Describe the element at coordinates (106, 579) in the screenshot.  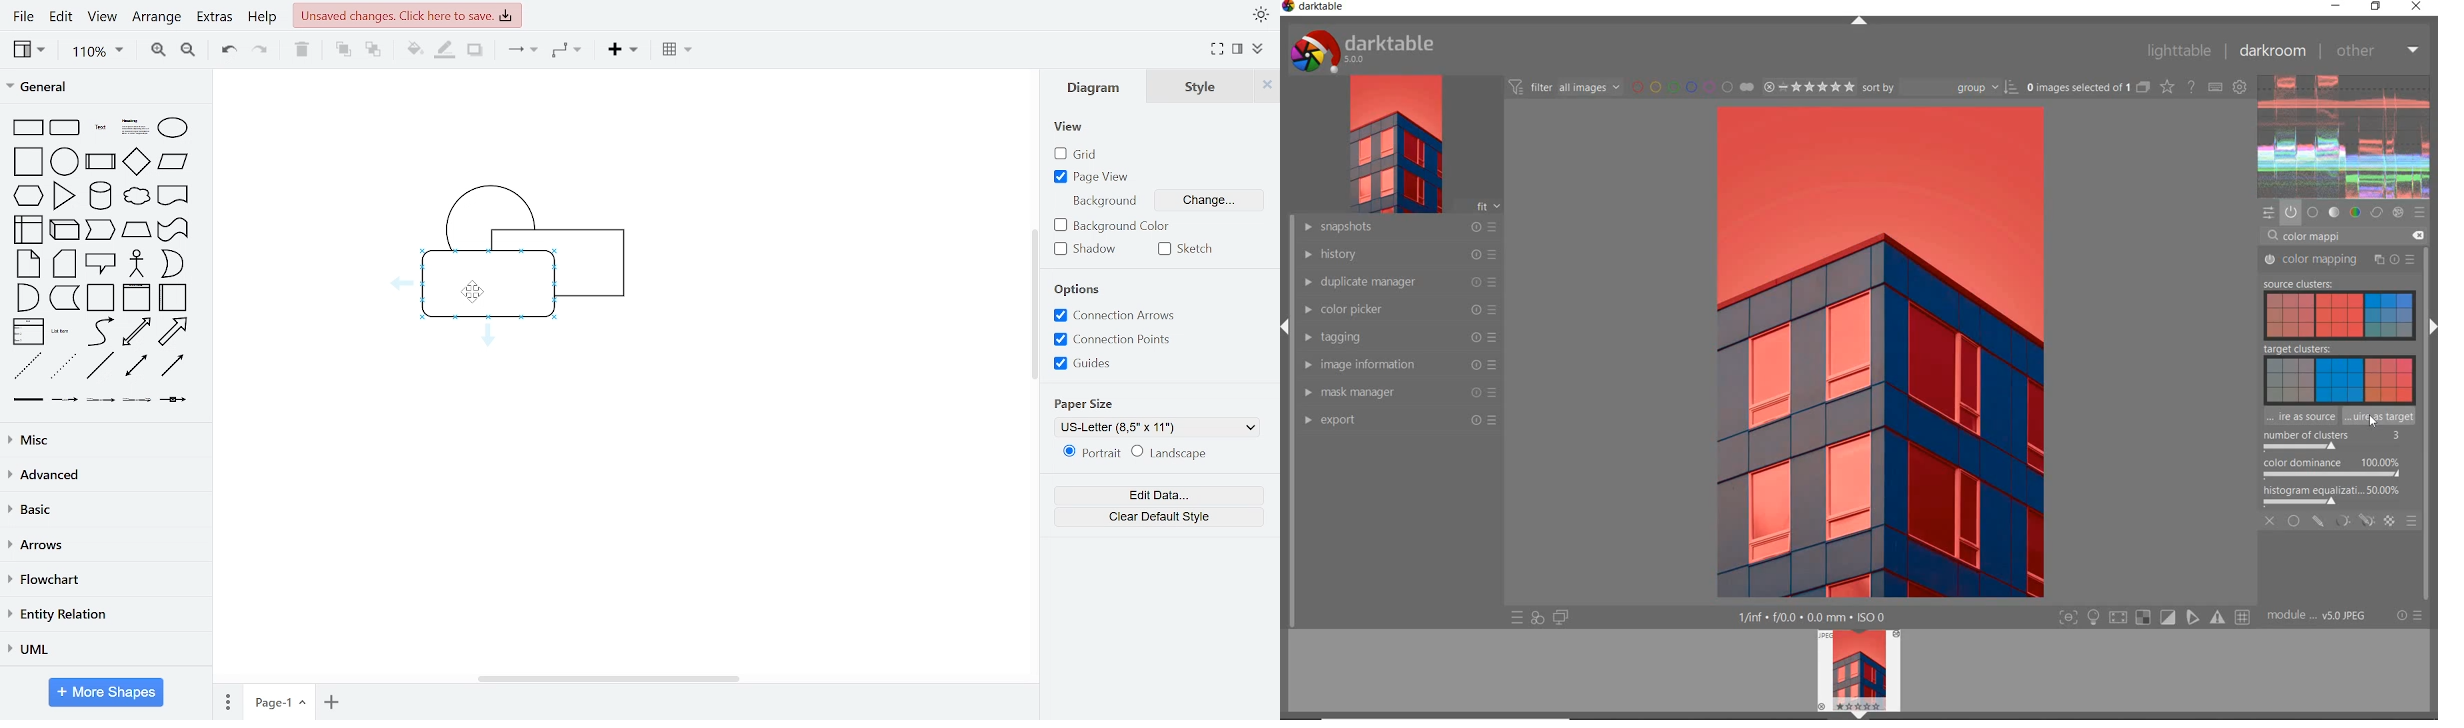
I see `flowchart` at that location.